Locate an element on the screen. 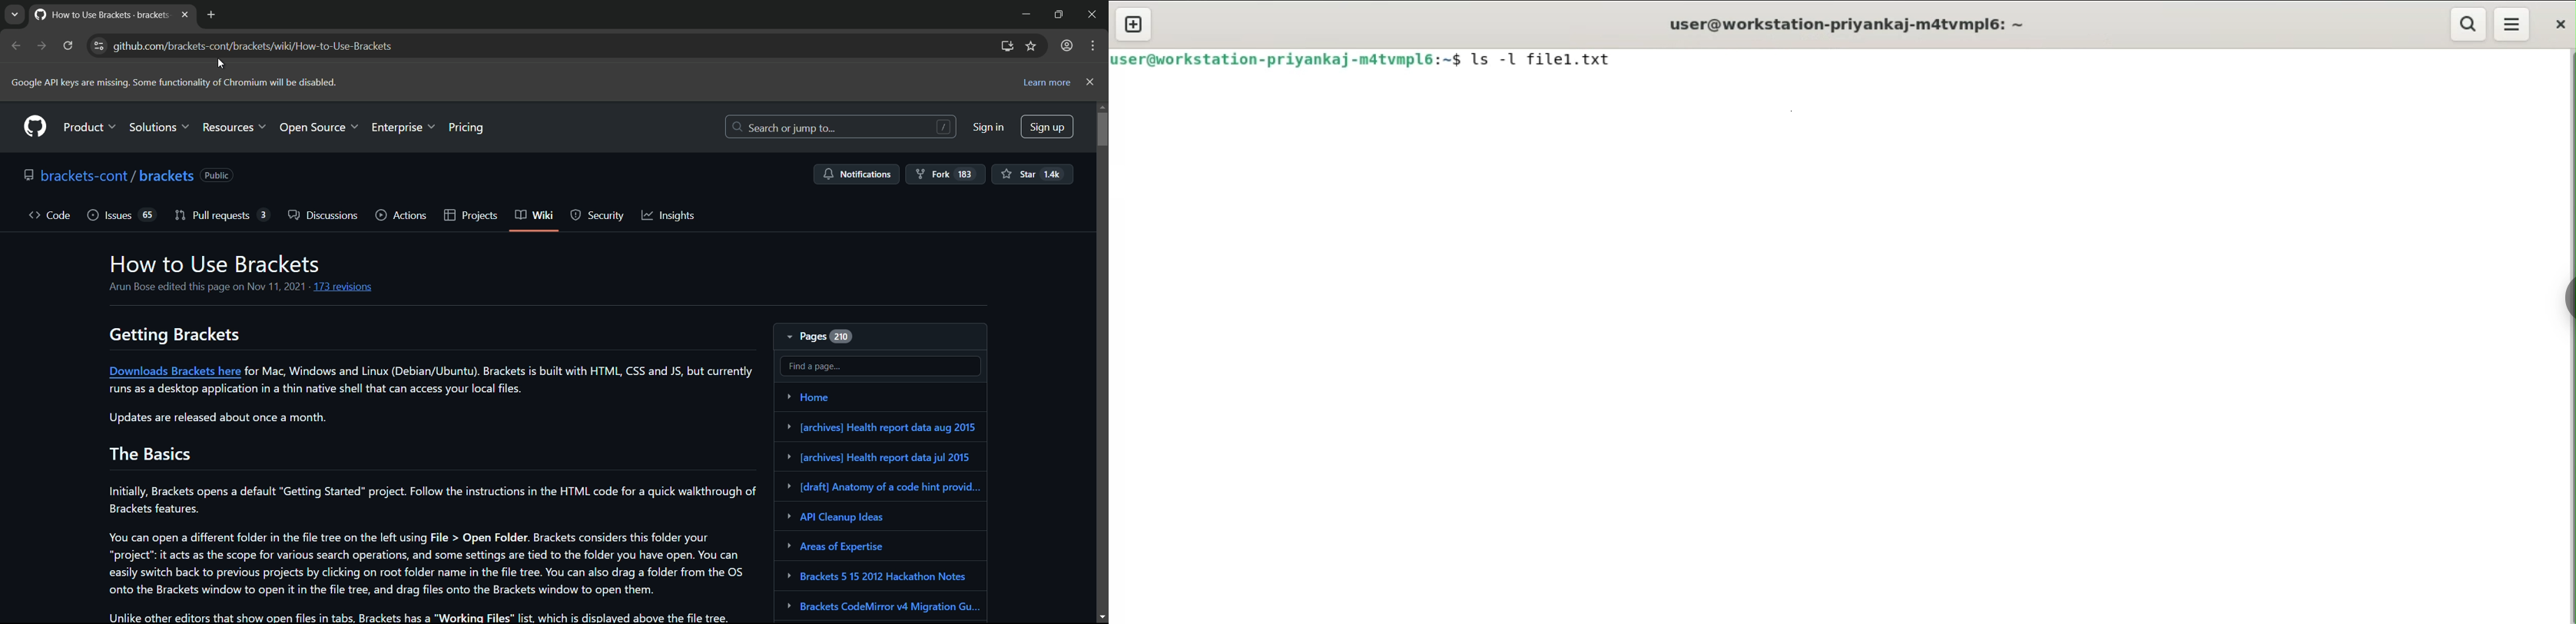 The image size is (2576, 644). Areas of Expertise is located at coordinates (833, 546).